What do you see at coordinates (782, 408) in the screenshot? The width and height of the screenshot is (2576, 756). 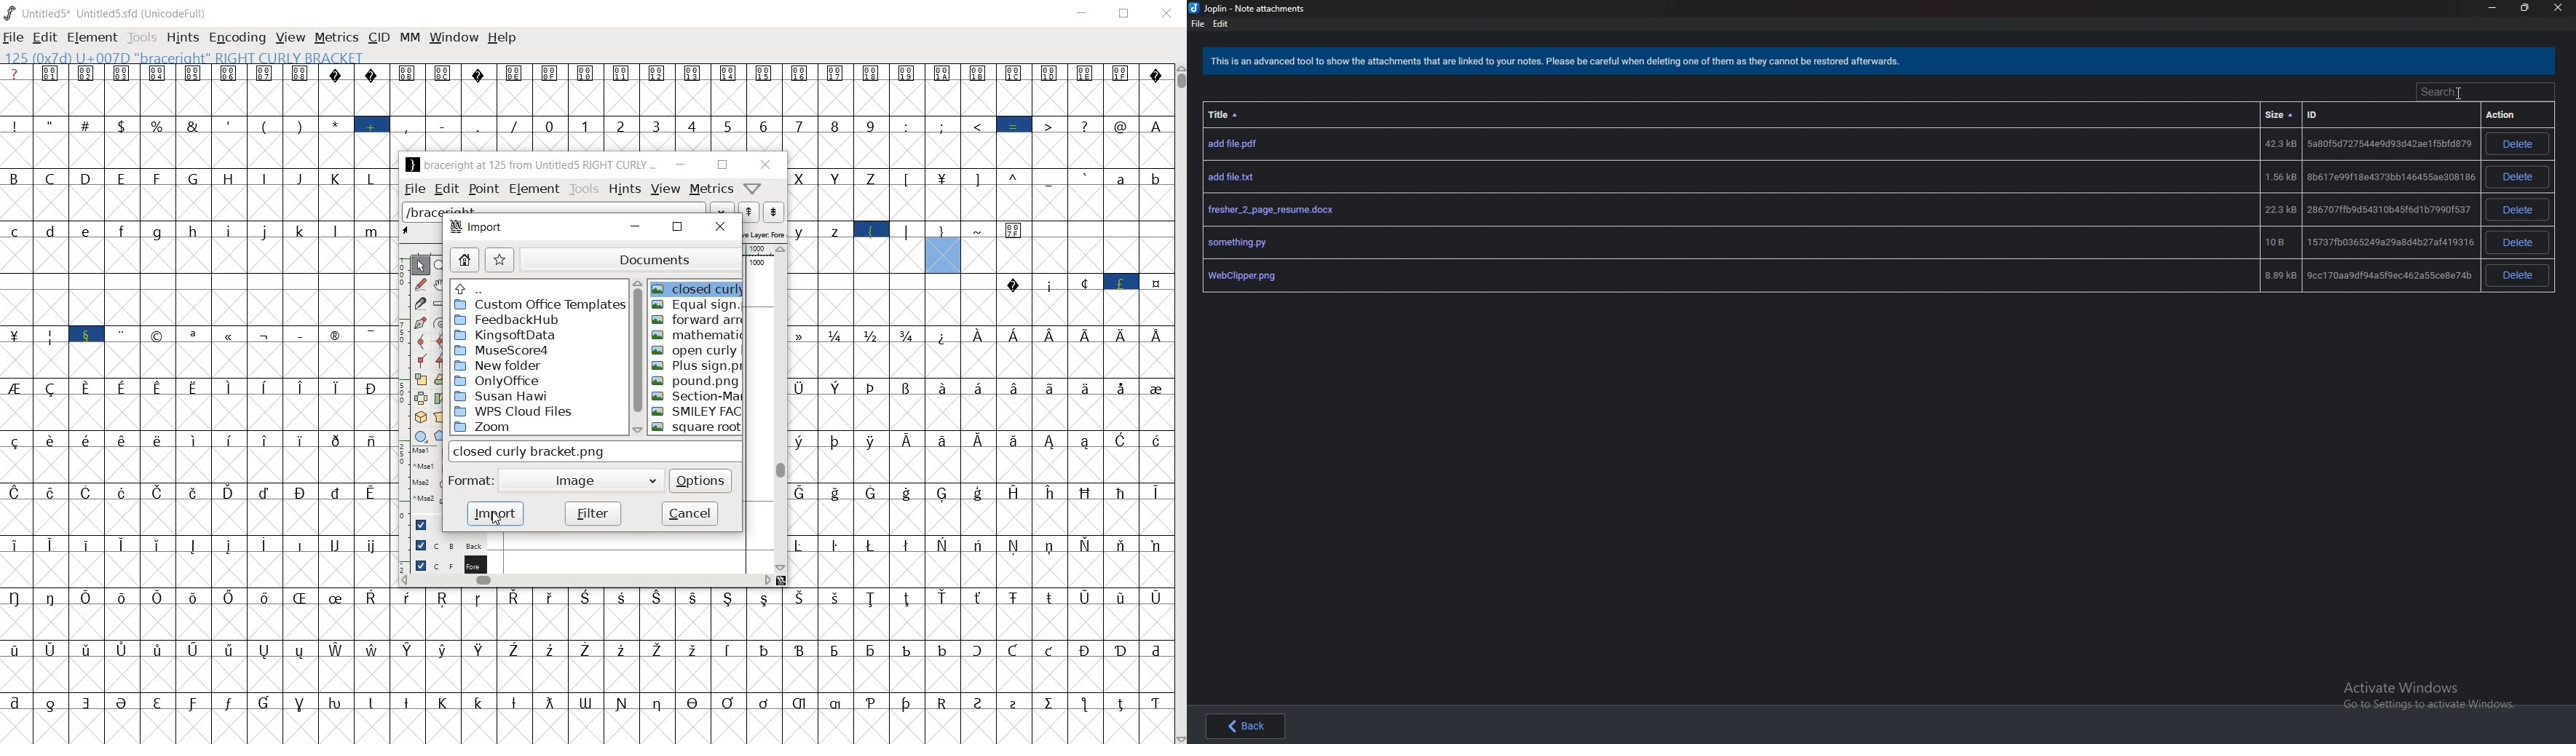 I see `scrollbar` at bounding box center [782, 408].